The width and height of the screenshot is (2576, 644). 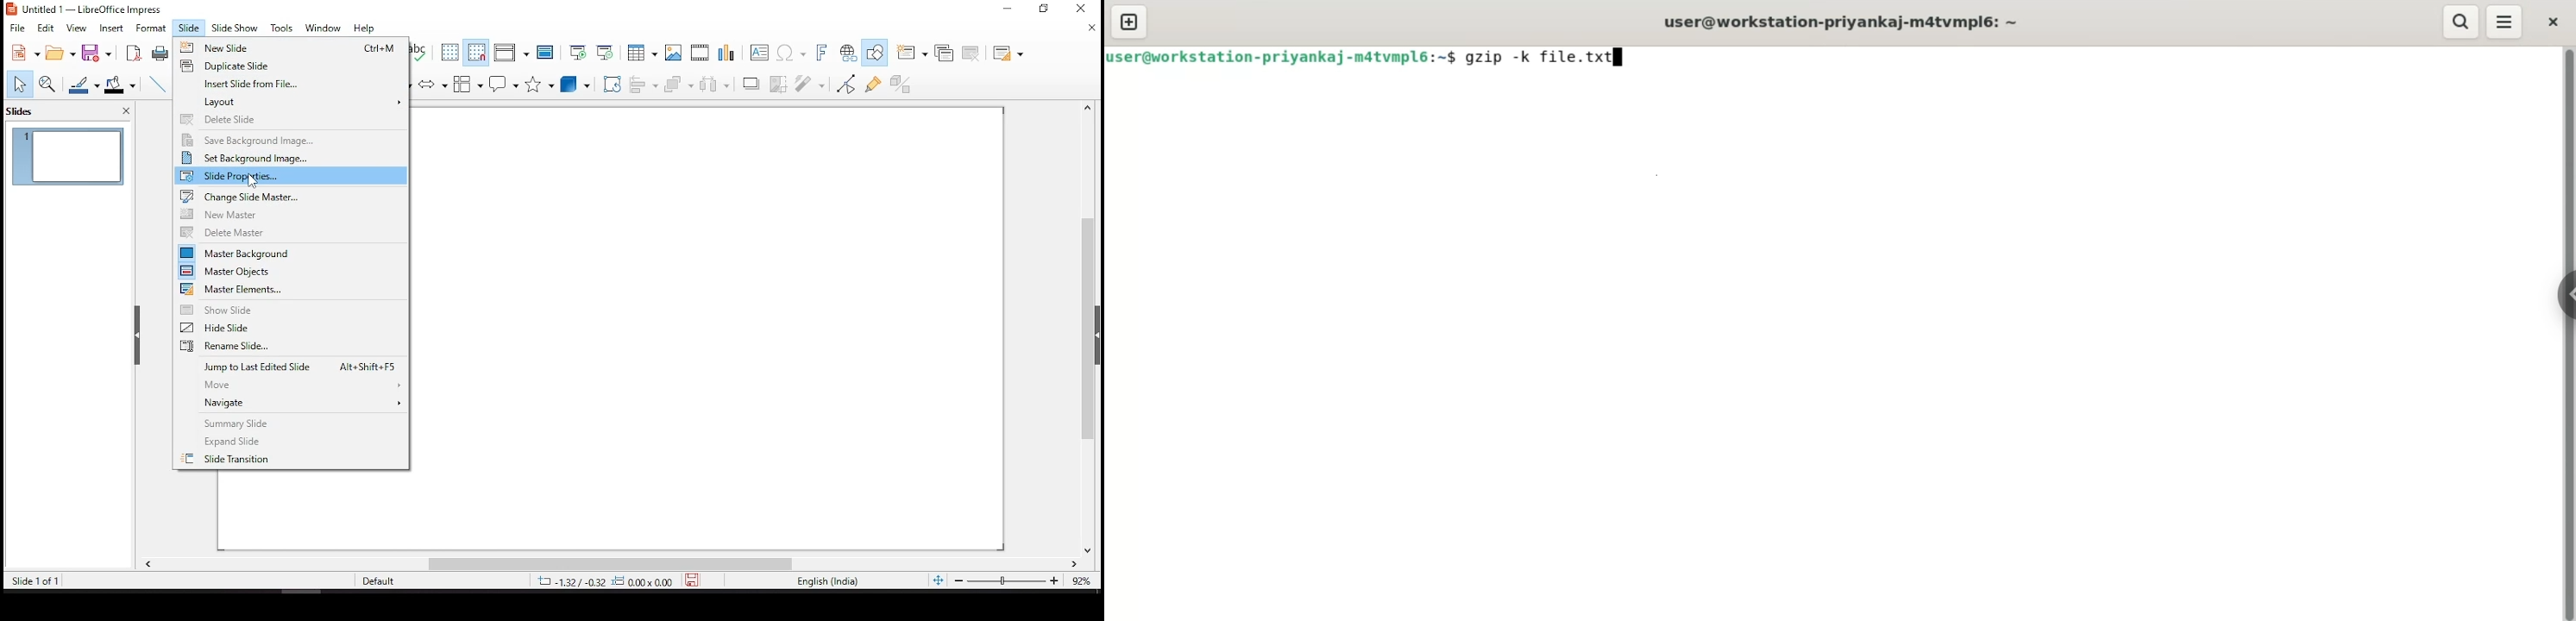 I want to click on table, so click(x=642, y=52).